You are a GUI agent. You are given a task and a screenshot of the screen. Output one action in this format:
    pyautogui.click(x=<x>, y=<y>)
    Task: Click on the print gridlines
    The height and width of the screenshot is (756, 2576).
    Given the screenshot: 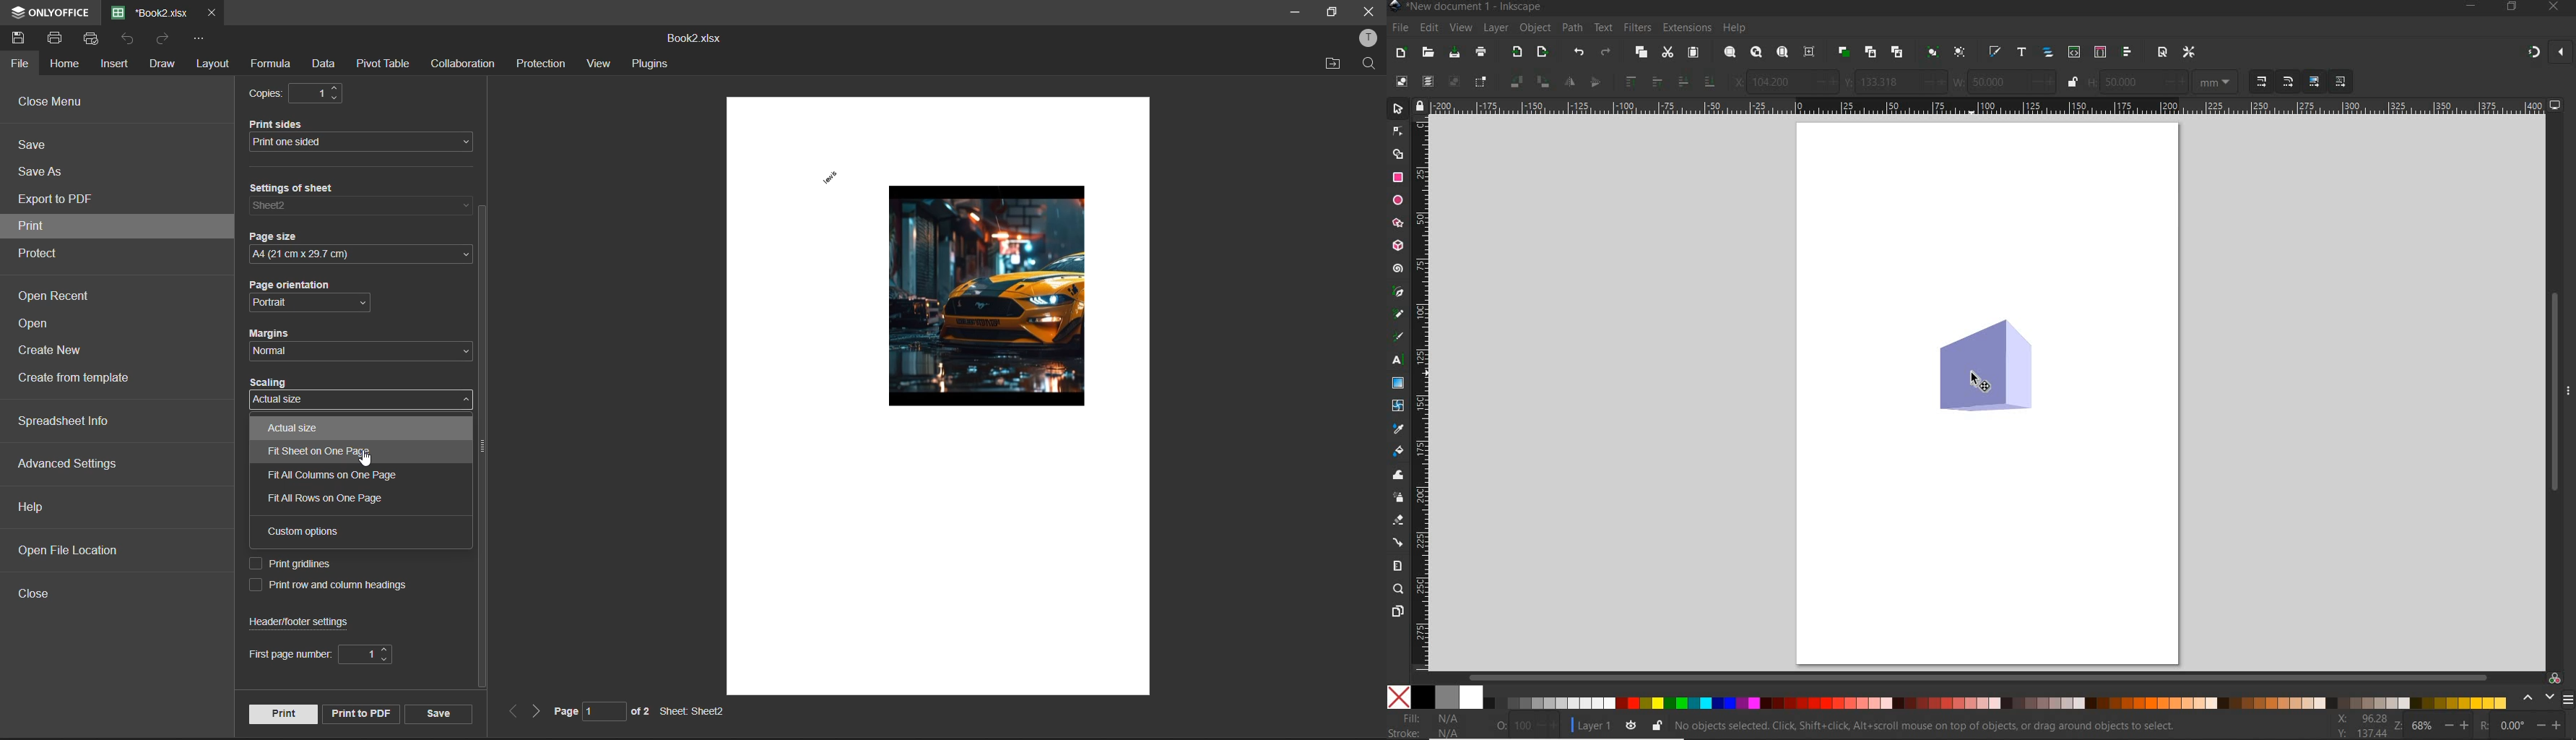 What is the action you would take?
    pyautogui.click(x=298, y=564)
    